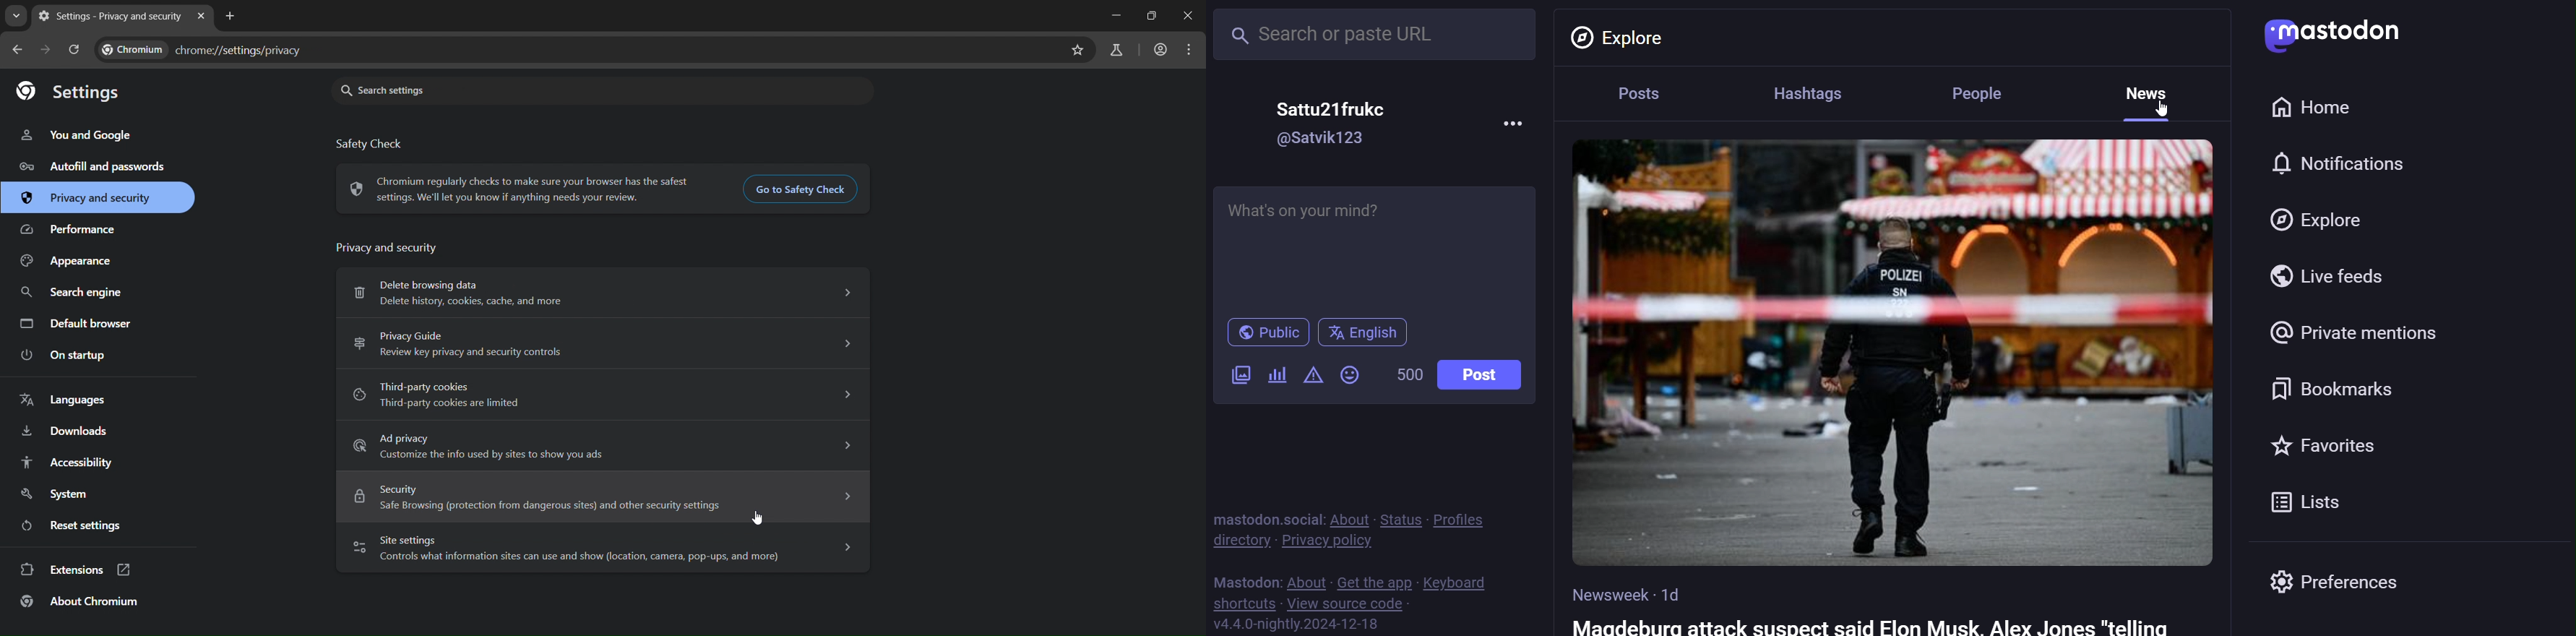  What do you see at coordinates (1353, 374) in the screenshot?
I see `emoji` at bounding box center [1353, 374].